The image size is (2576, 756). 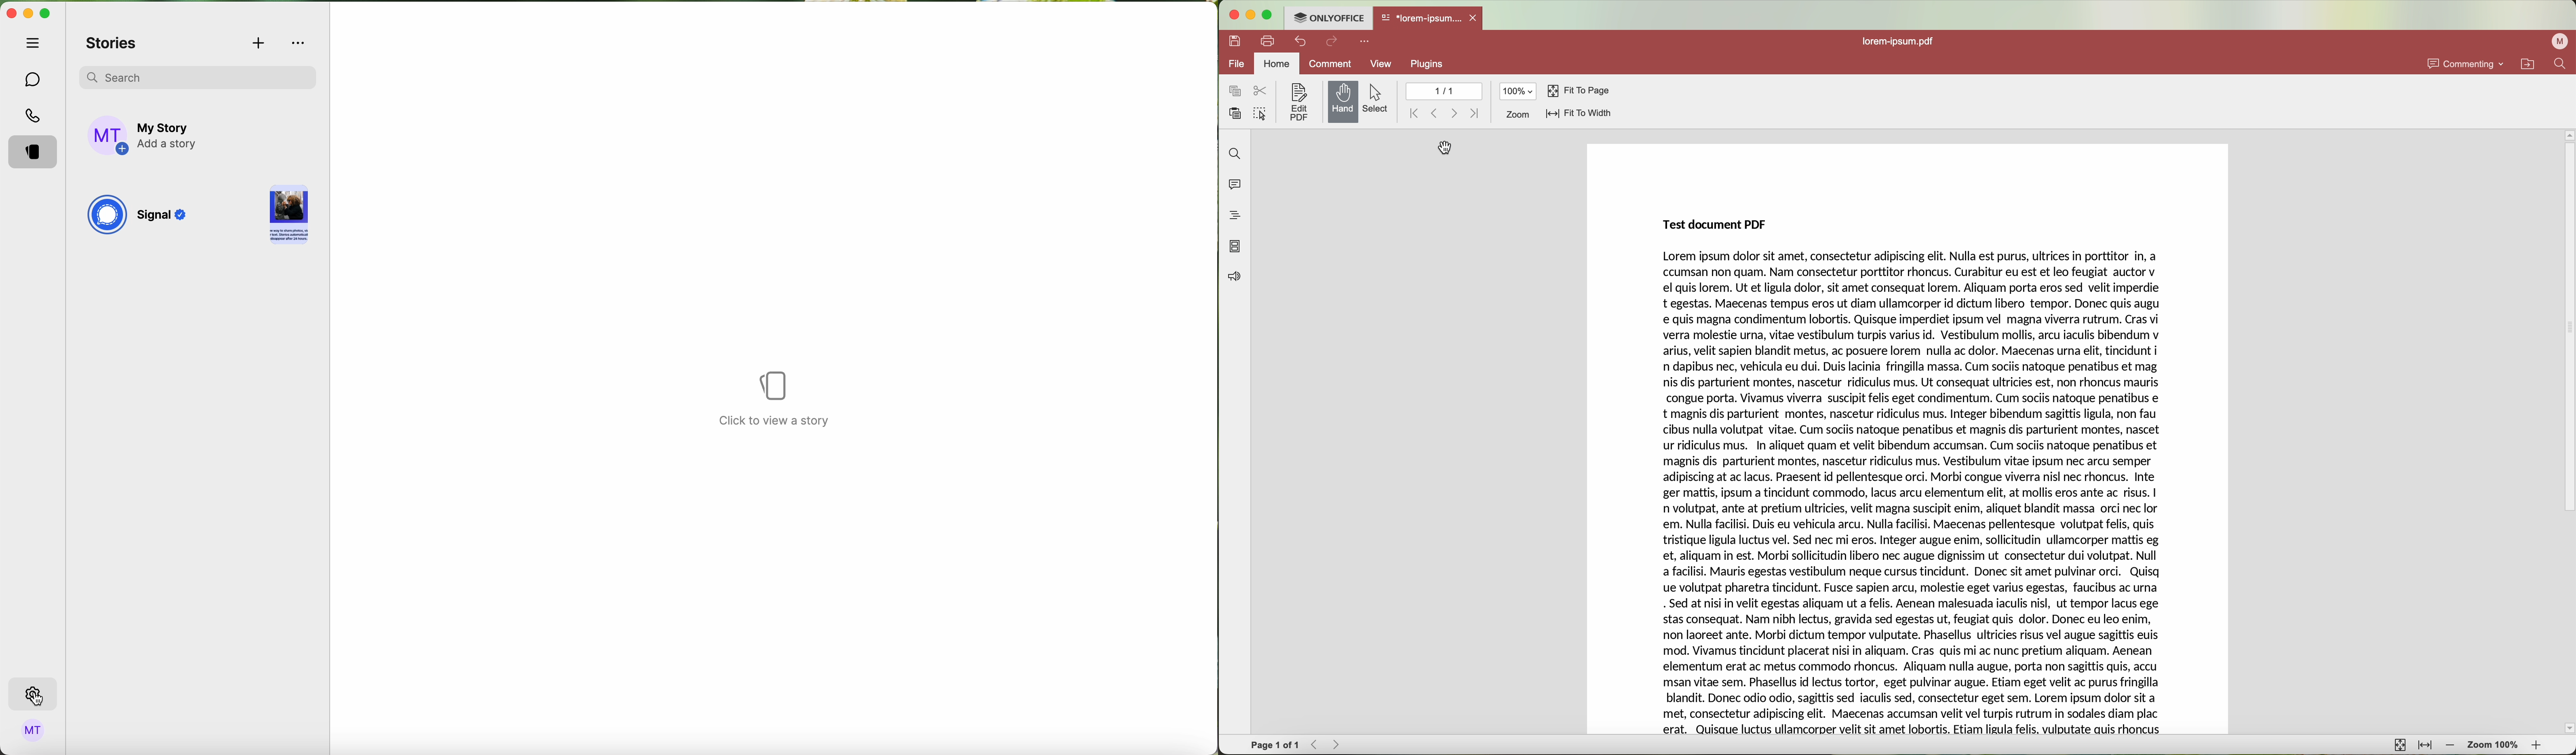 What do you see at coordinates (2451, 747) in the screenshot?
I see `zoom out` at bounding box center [2451, 747].